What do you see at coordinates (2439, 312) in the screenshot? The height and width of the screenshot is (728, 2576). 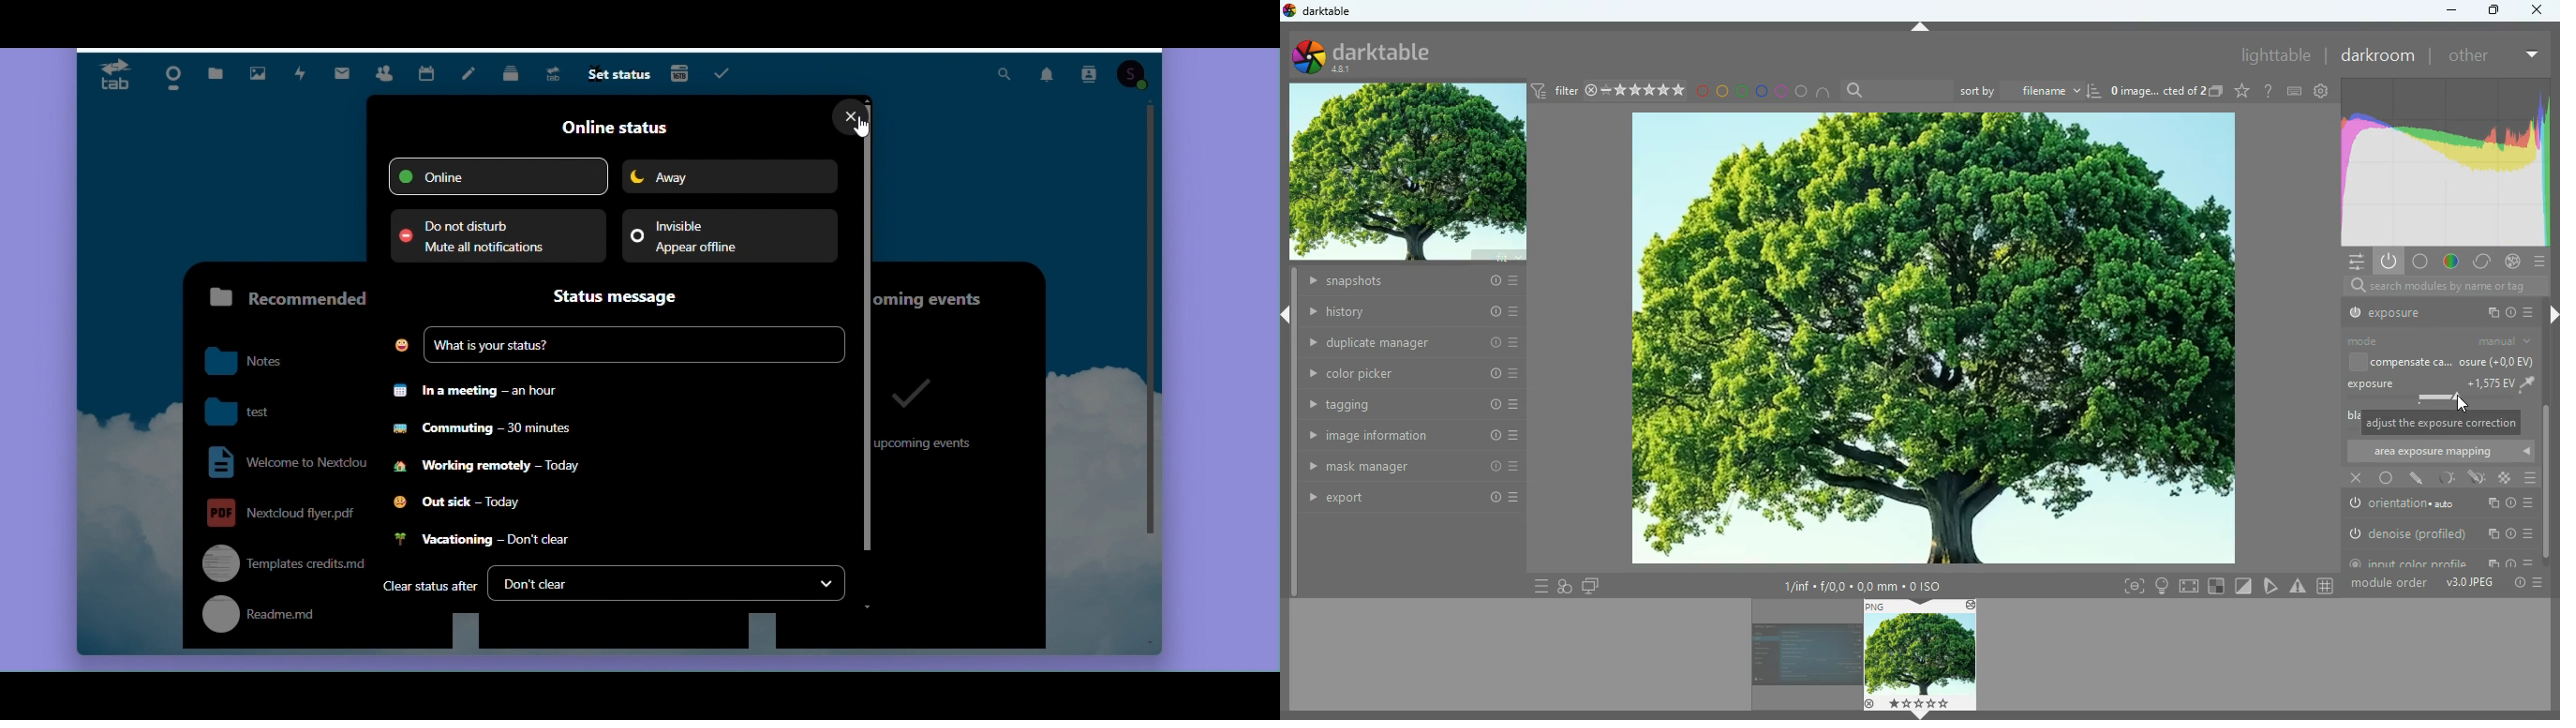 I see `output profile` at bounding box center [2439, 312].